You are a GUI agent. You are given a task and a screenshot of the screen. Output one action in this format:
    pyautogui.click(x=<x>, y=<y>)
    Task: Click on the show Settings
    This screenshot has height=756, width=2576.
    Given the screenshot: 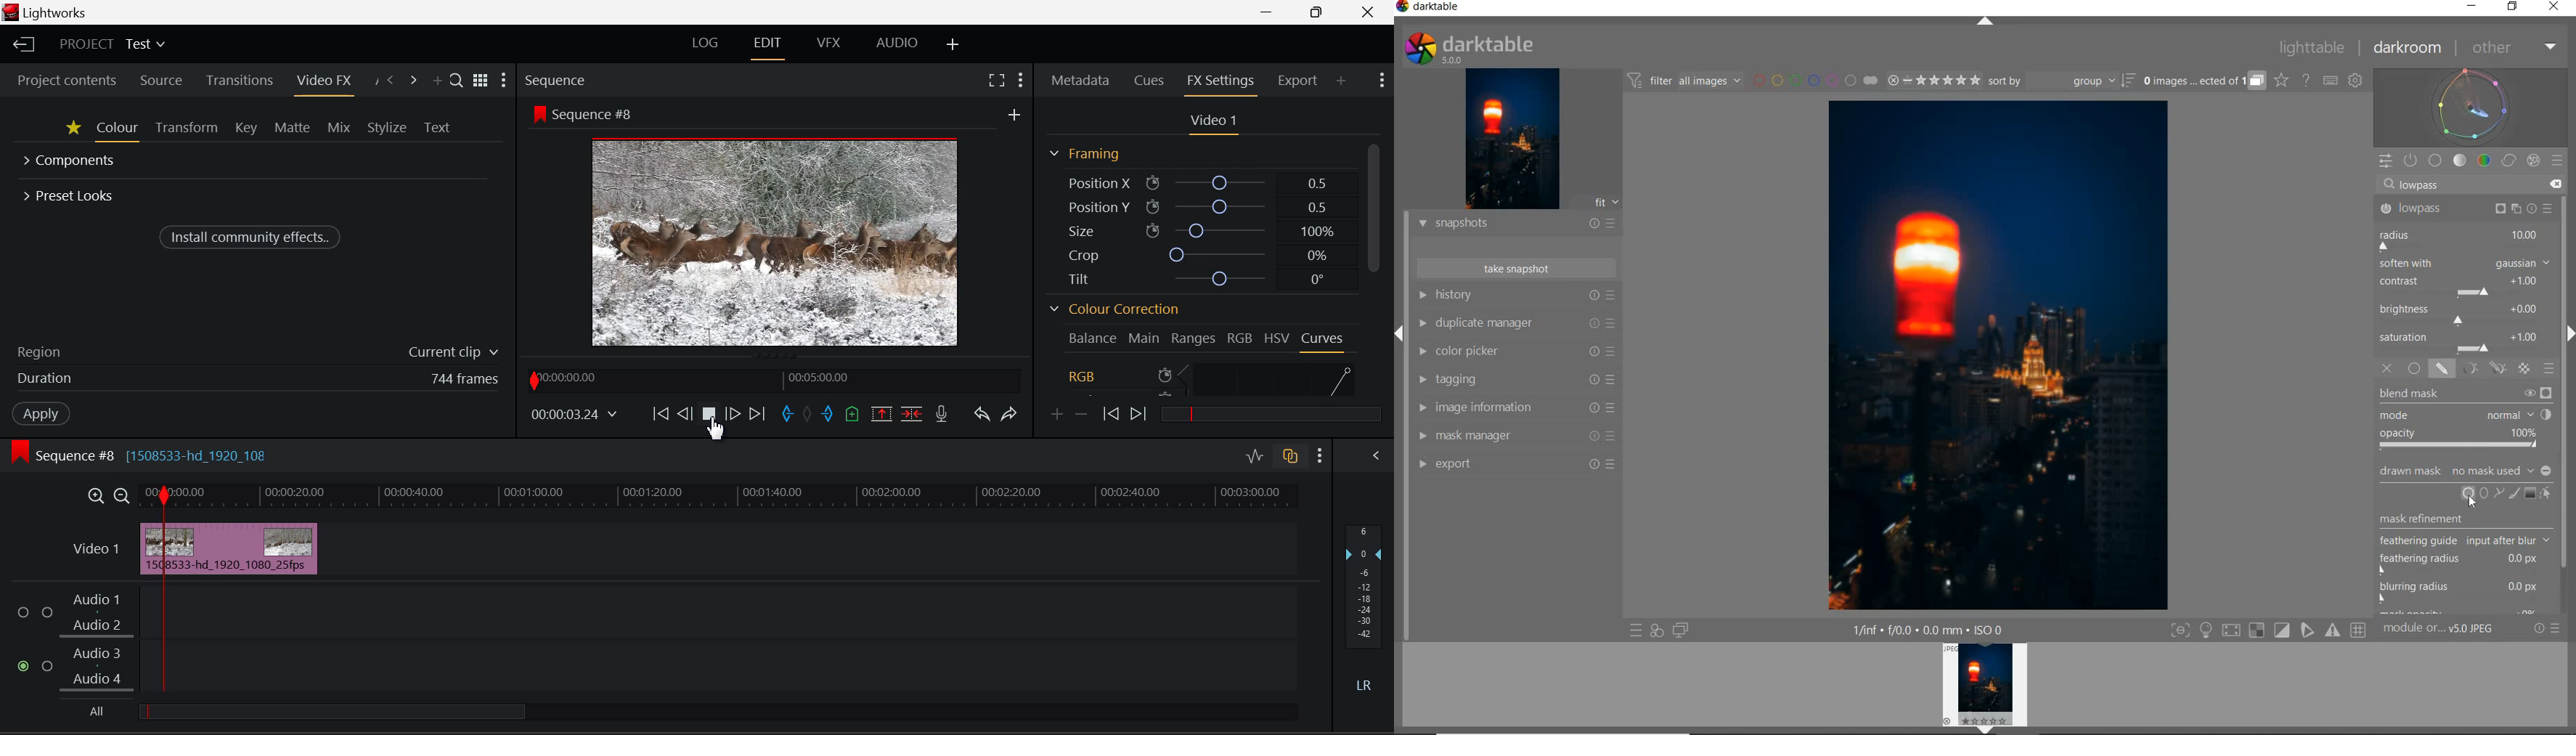 What is the action you would take?
    pyautogui.click(x=1320, y=456)
    